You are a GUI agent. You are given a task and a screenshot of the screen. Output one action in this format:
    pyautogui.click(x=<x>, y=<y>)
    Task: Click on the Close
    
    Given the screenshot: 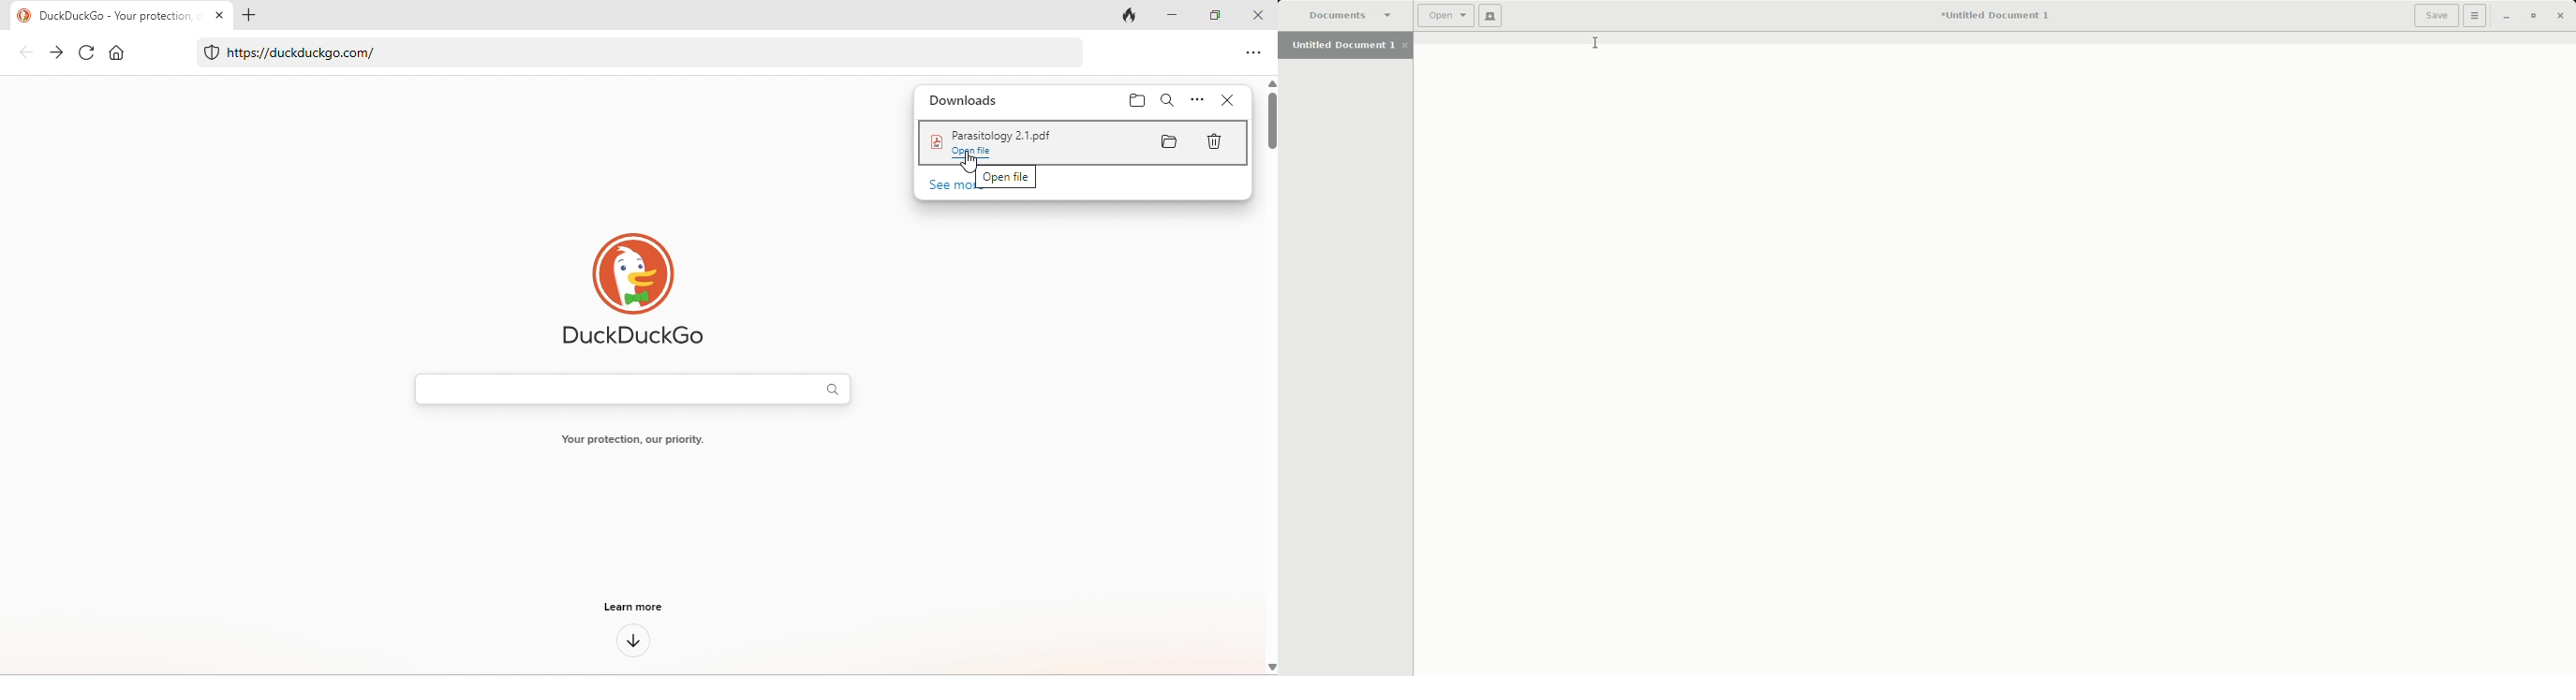 What is the action you would take?
    pyautogui.click(x=2561, y=16)
    